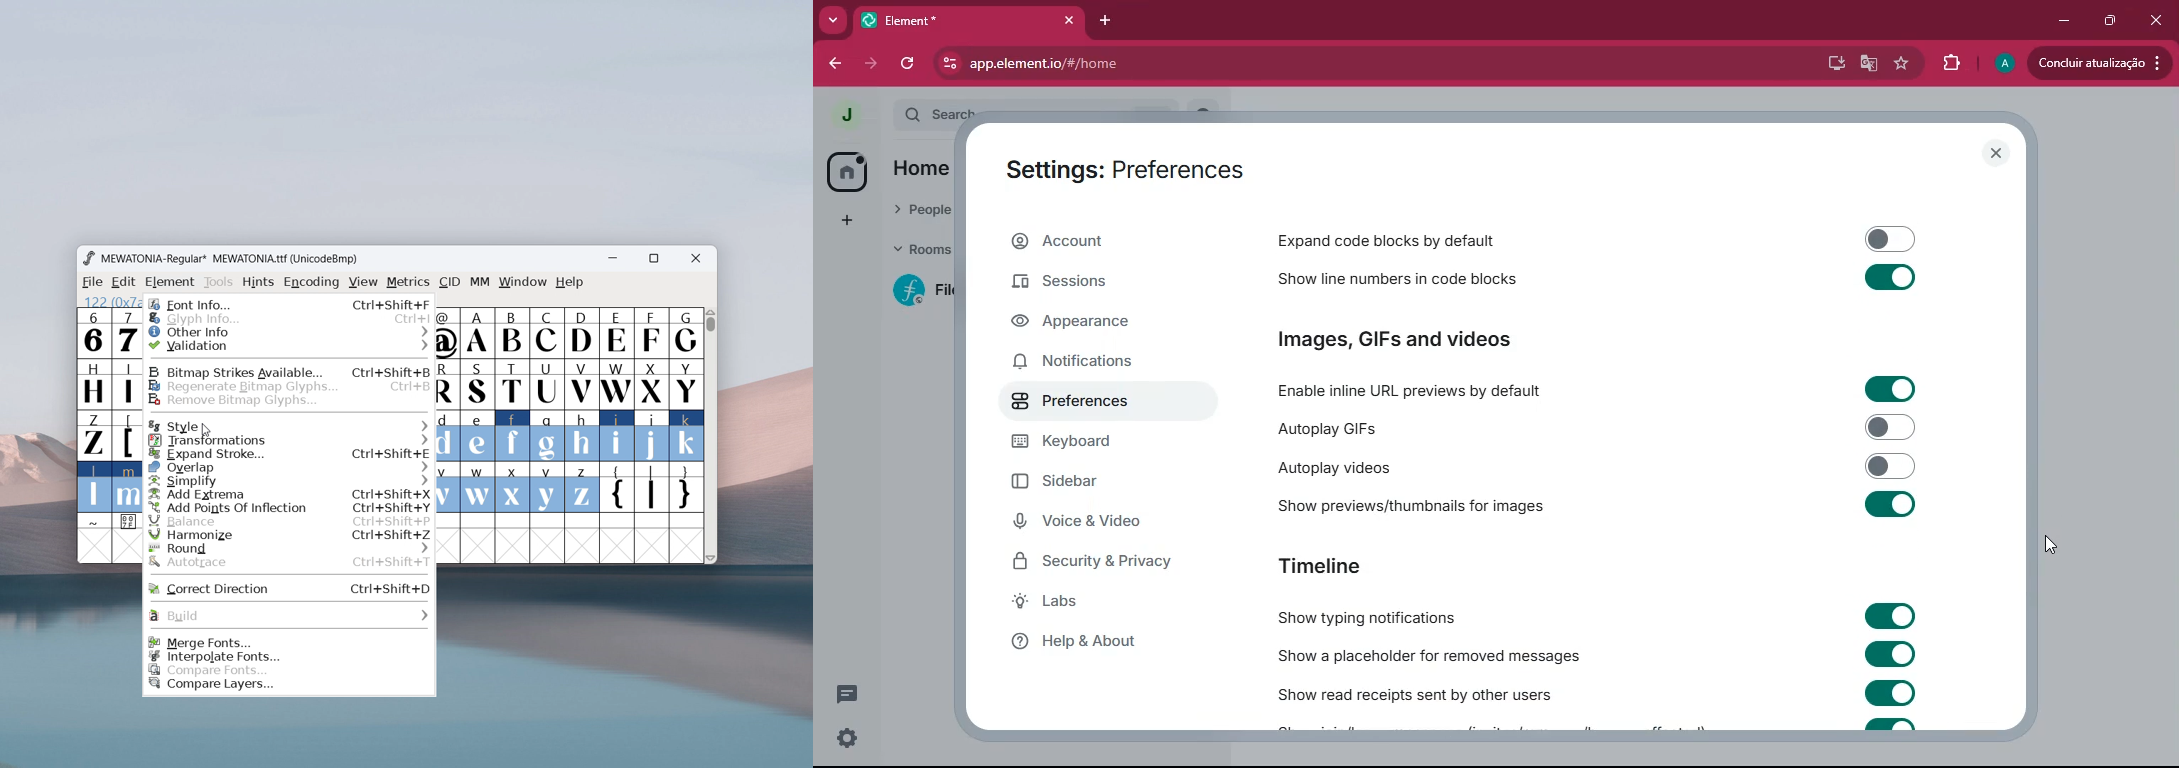 This screenshot has width=2184, height=784. Describe the element at coordinates (712, 434) in the screenshot. I see `Vertical` at that location.